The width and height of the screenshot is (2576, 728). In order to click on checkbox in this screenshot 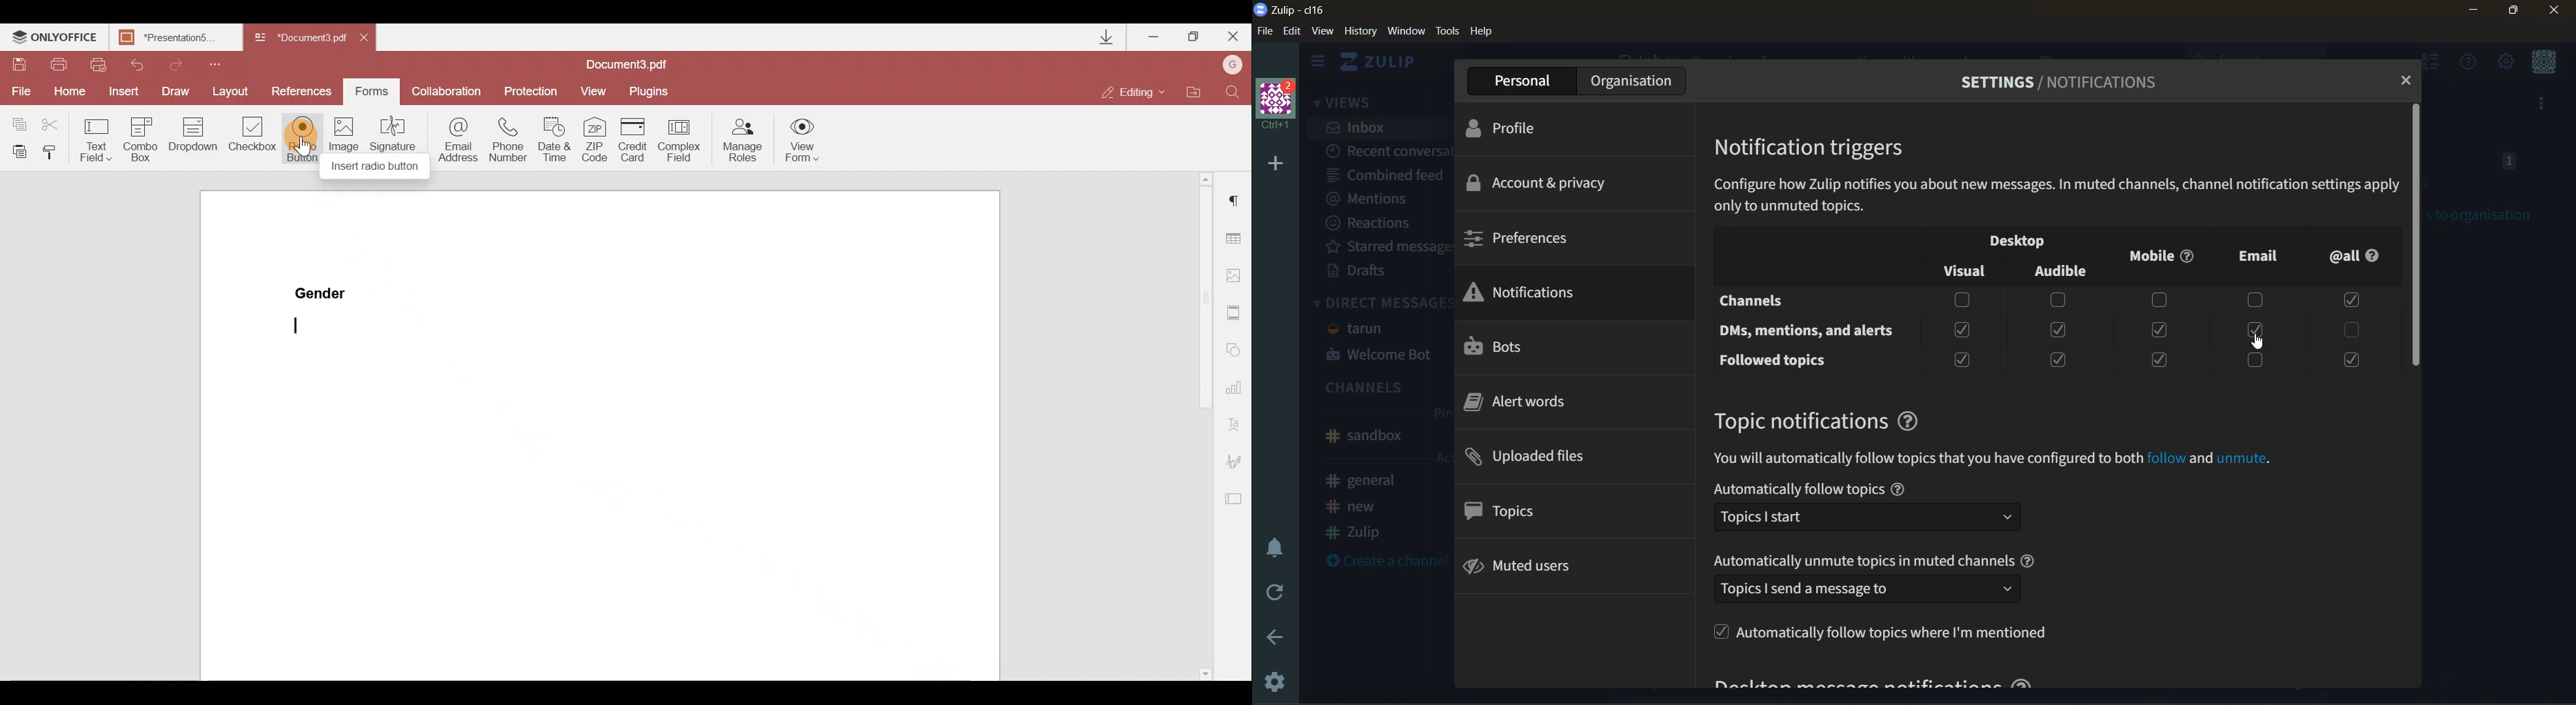, I will do `click(1958, 361)`.